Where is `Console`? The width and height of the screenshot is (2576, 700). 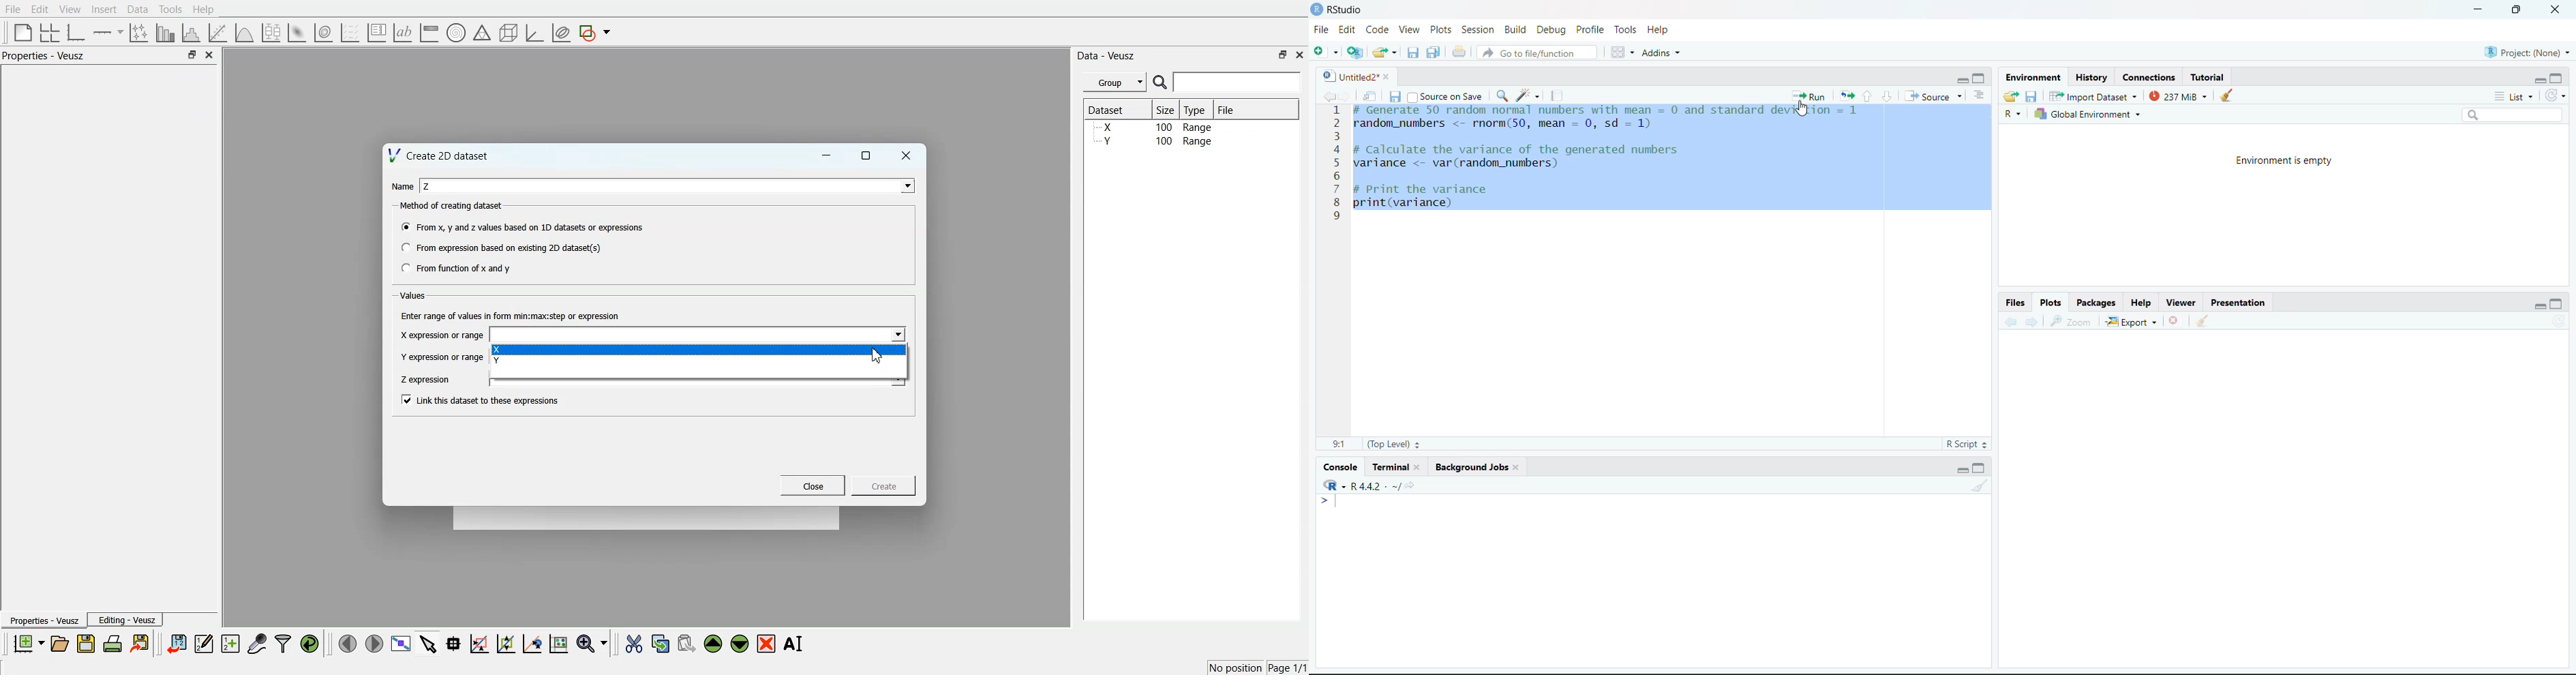
Console is located at coordinates (1340, 468).